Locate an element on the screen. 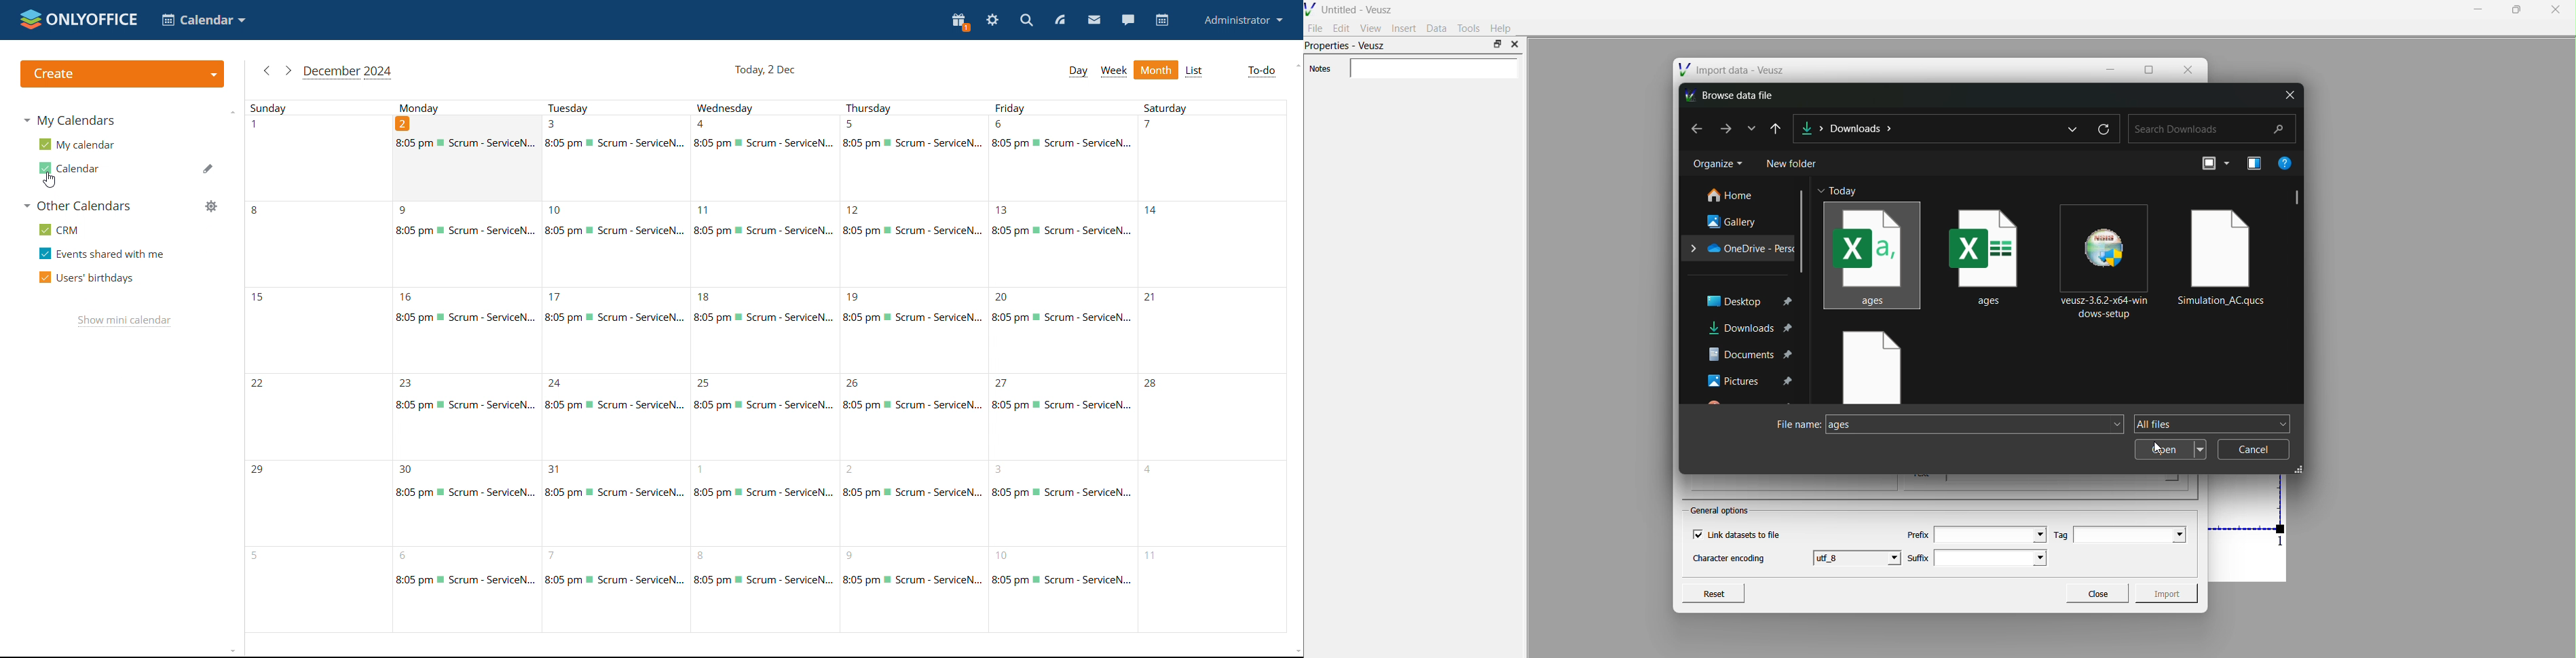 The height and width of the screenshot is (672, 2576). crm is located at coordinates (61, 231).